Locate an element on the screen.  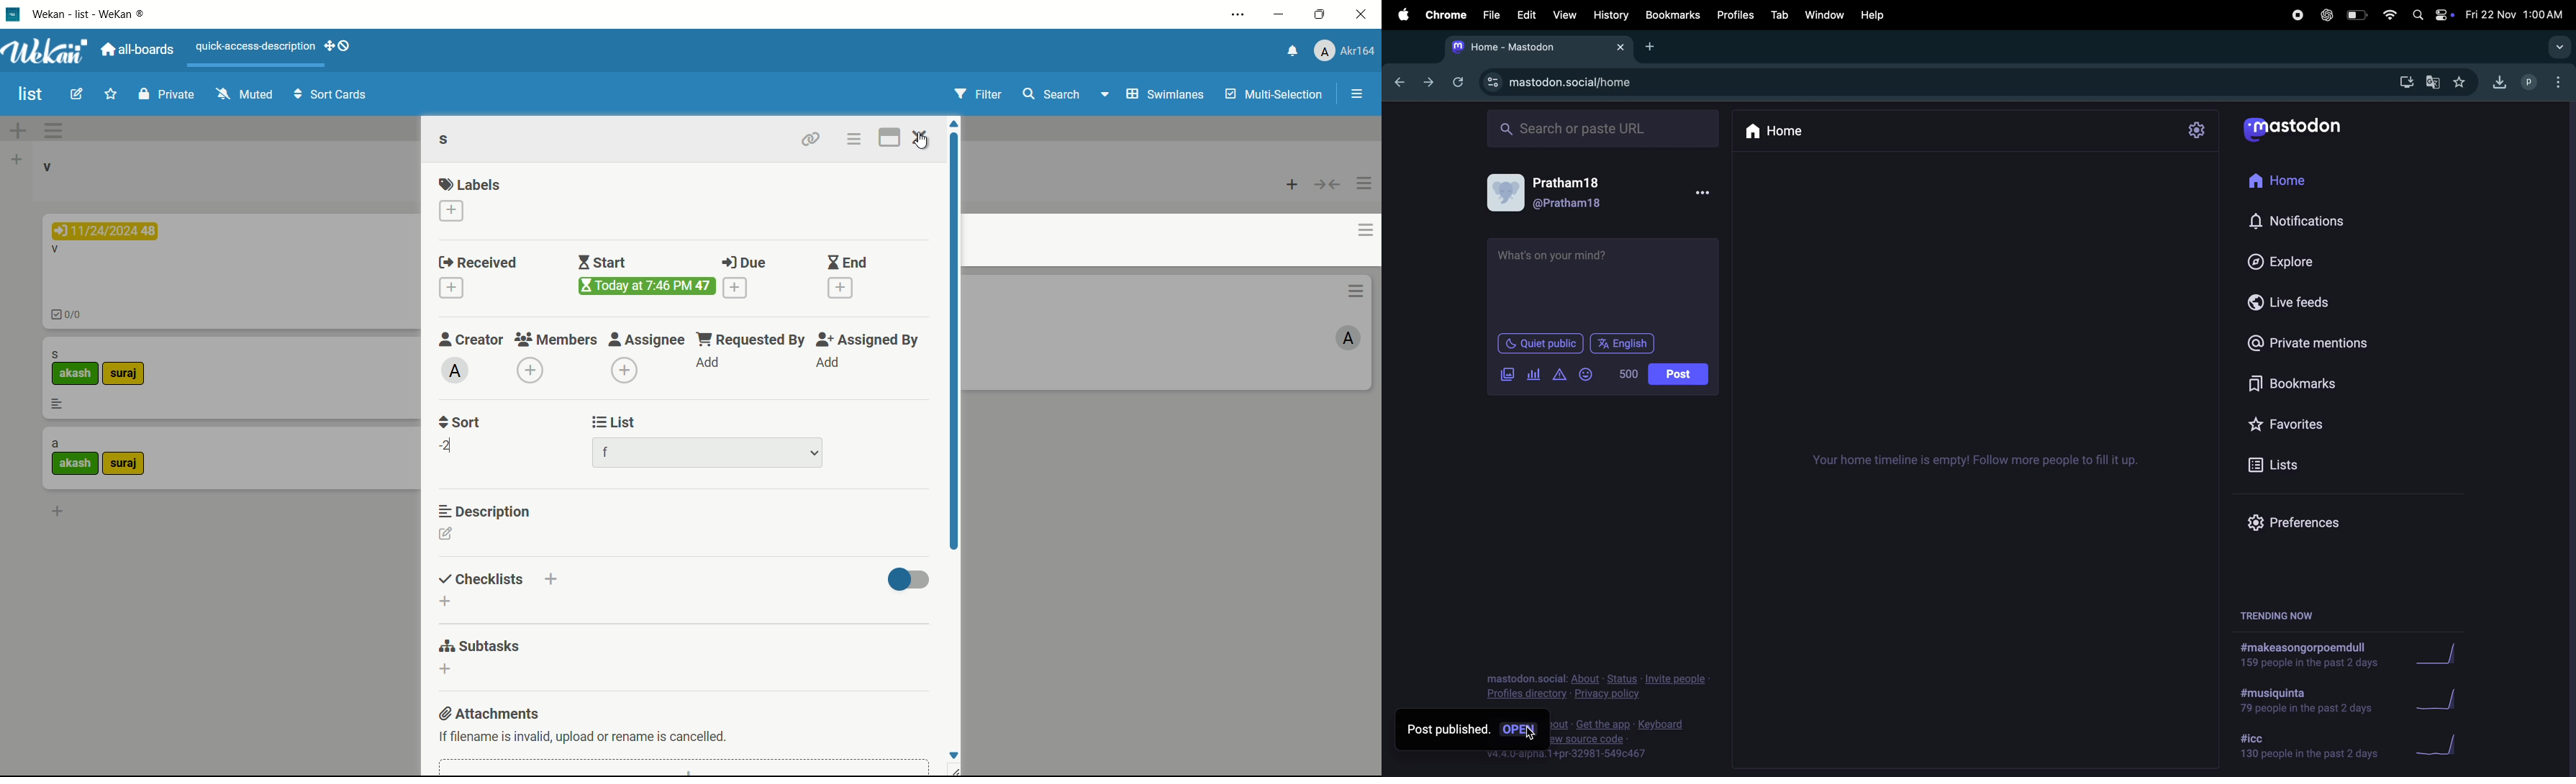
private mentions is located at coordinates (2322, 340).